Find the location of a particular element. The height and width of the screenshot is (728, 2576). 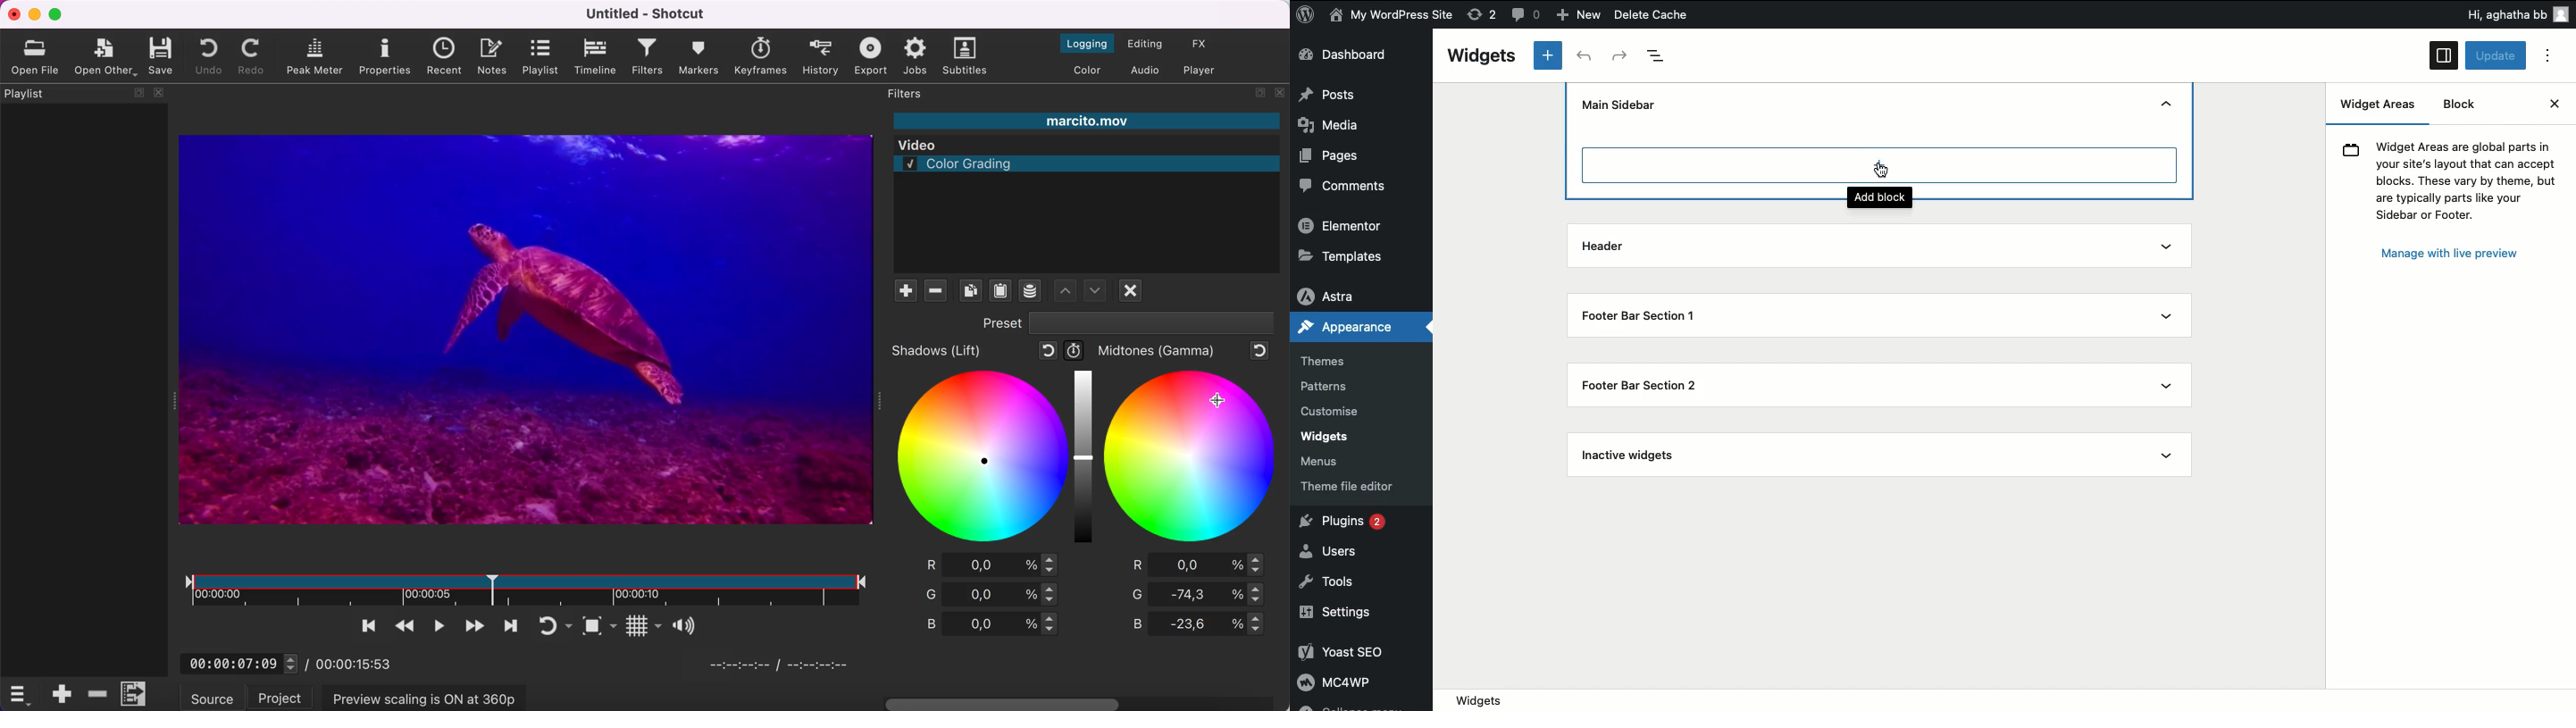

move filter down is located at coordinates (1064, 290).